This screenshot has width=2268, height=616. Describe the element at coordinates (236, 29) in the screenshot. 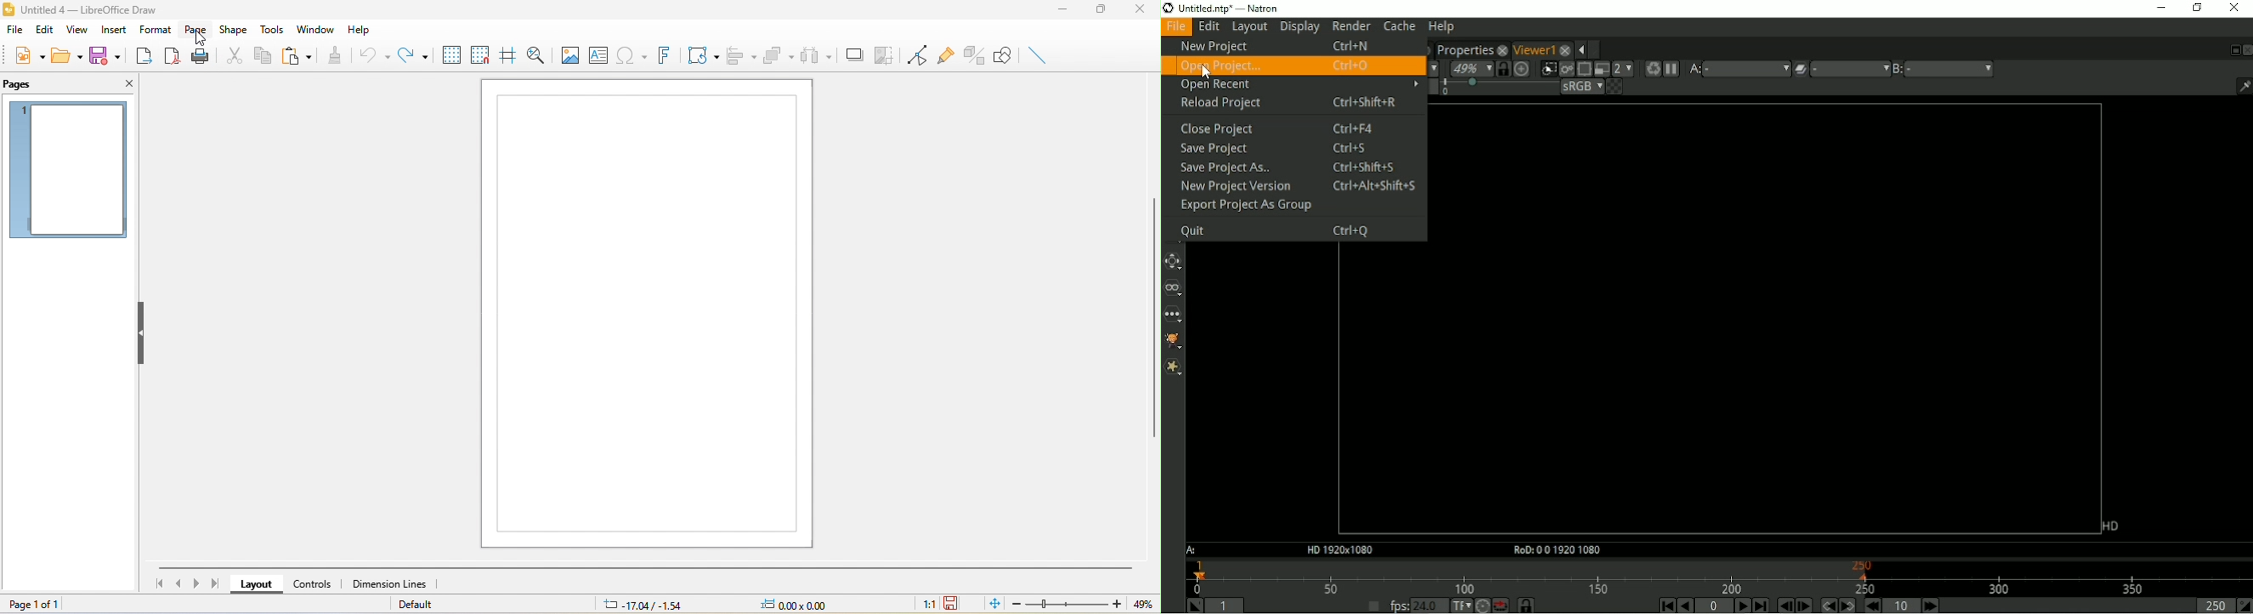

I see `shape` at that location.